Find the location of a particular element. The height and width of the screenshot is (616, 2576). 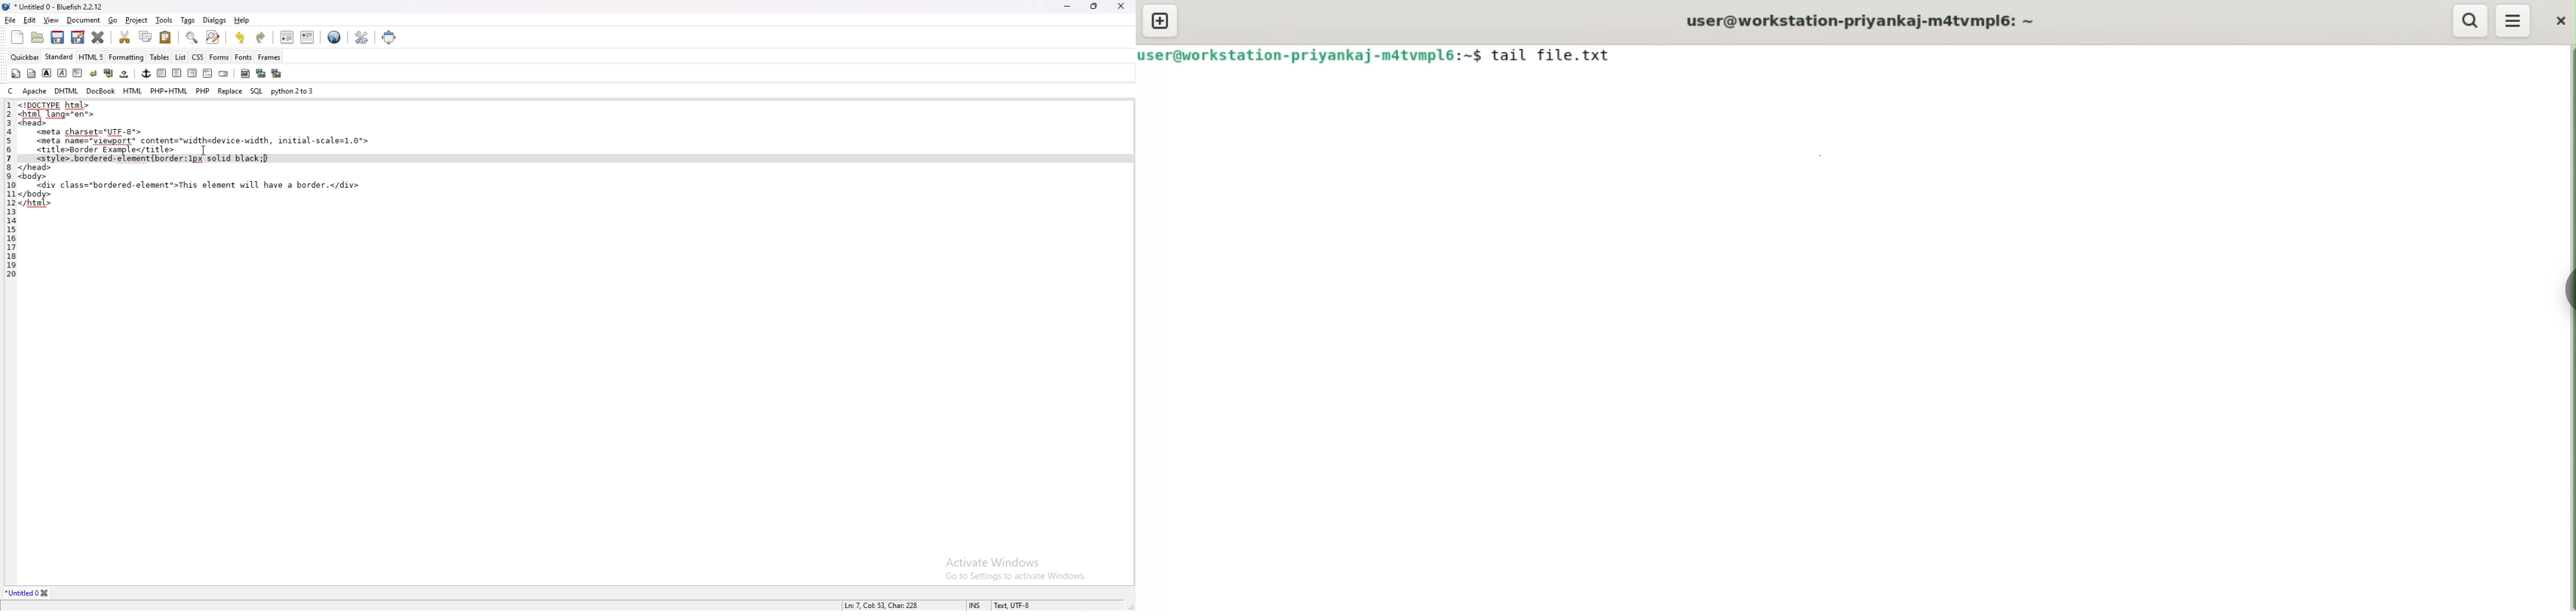

resize is located at coordinates (1095, 6).